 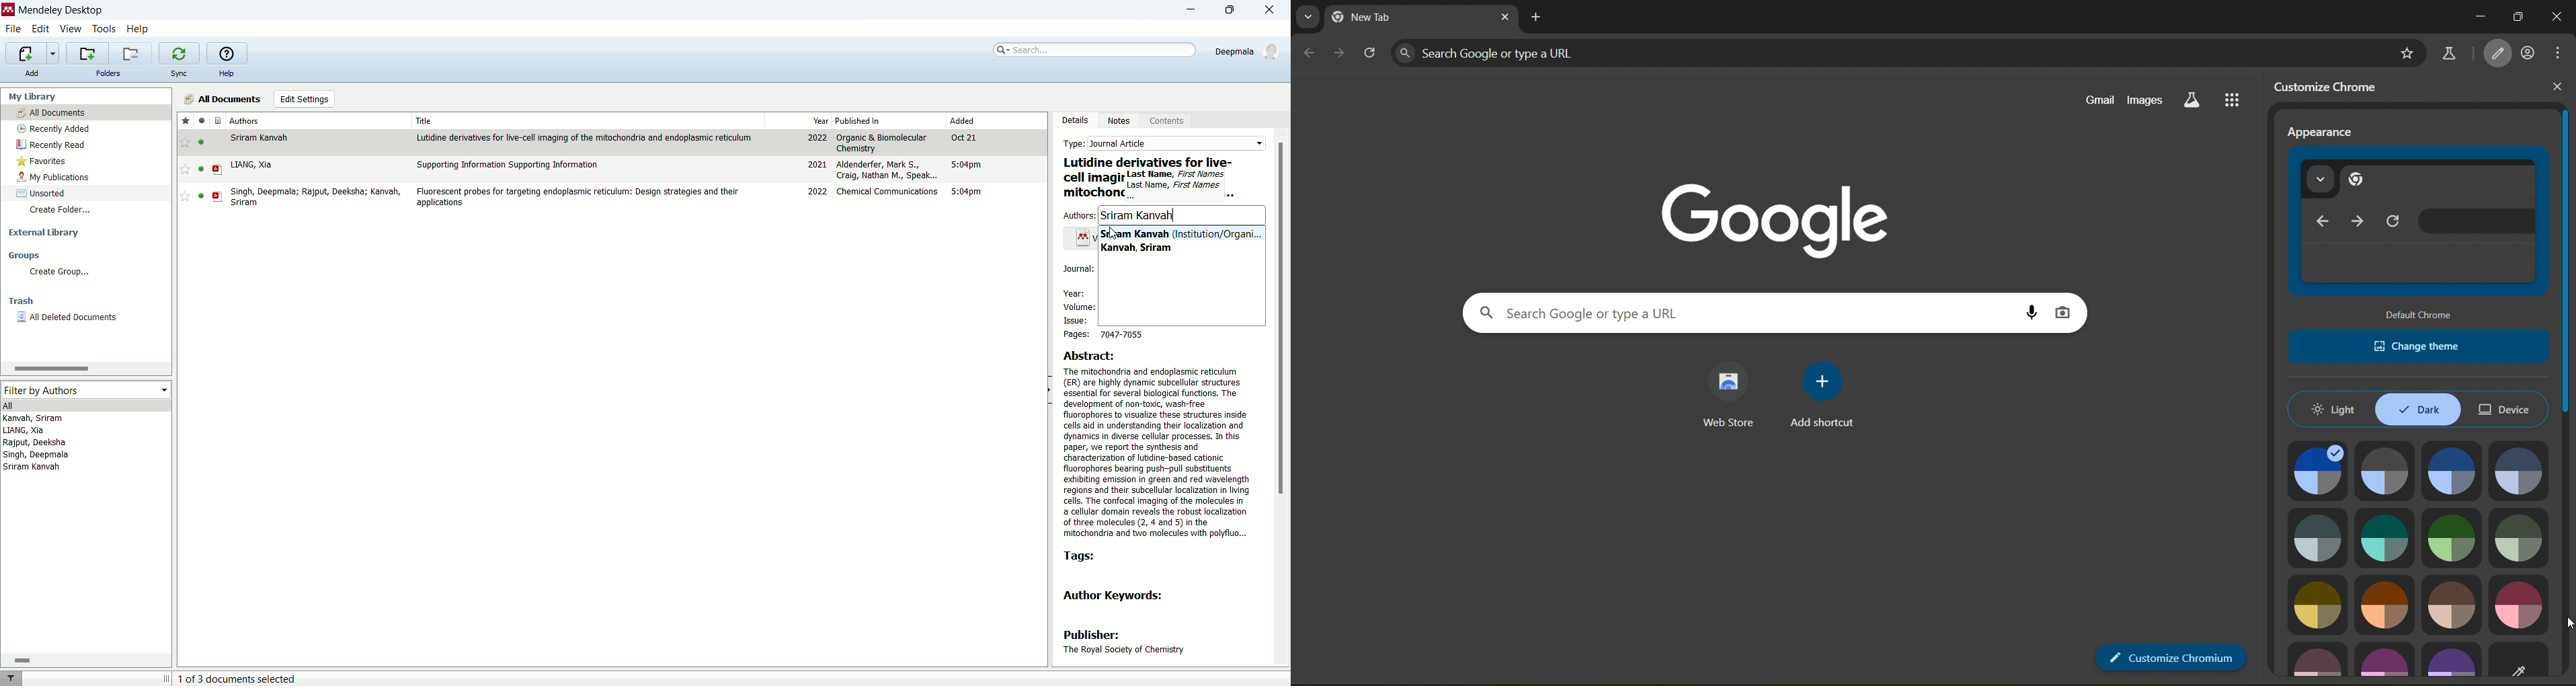 I want to click on 2022, so click(x=816, y=138).